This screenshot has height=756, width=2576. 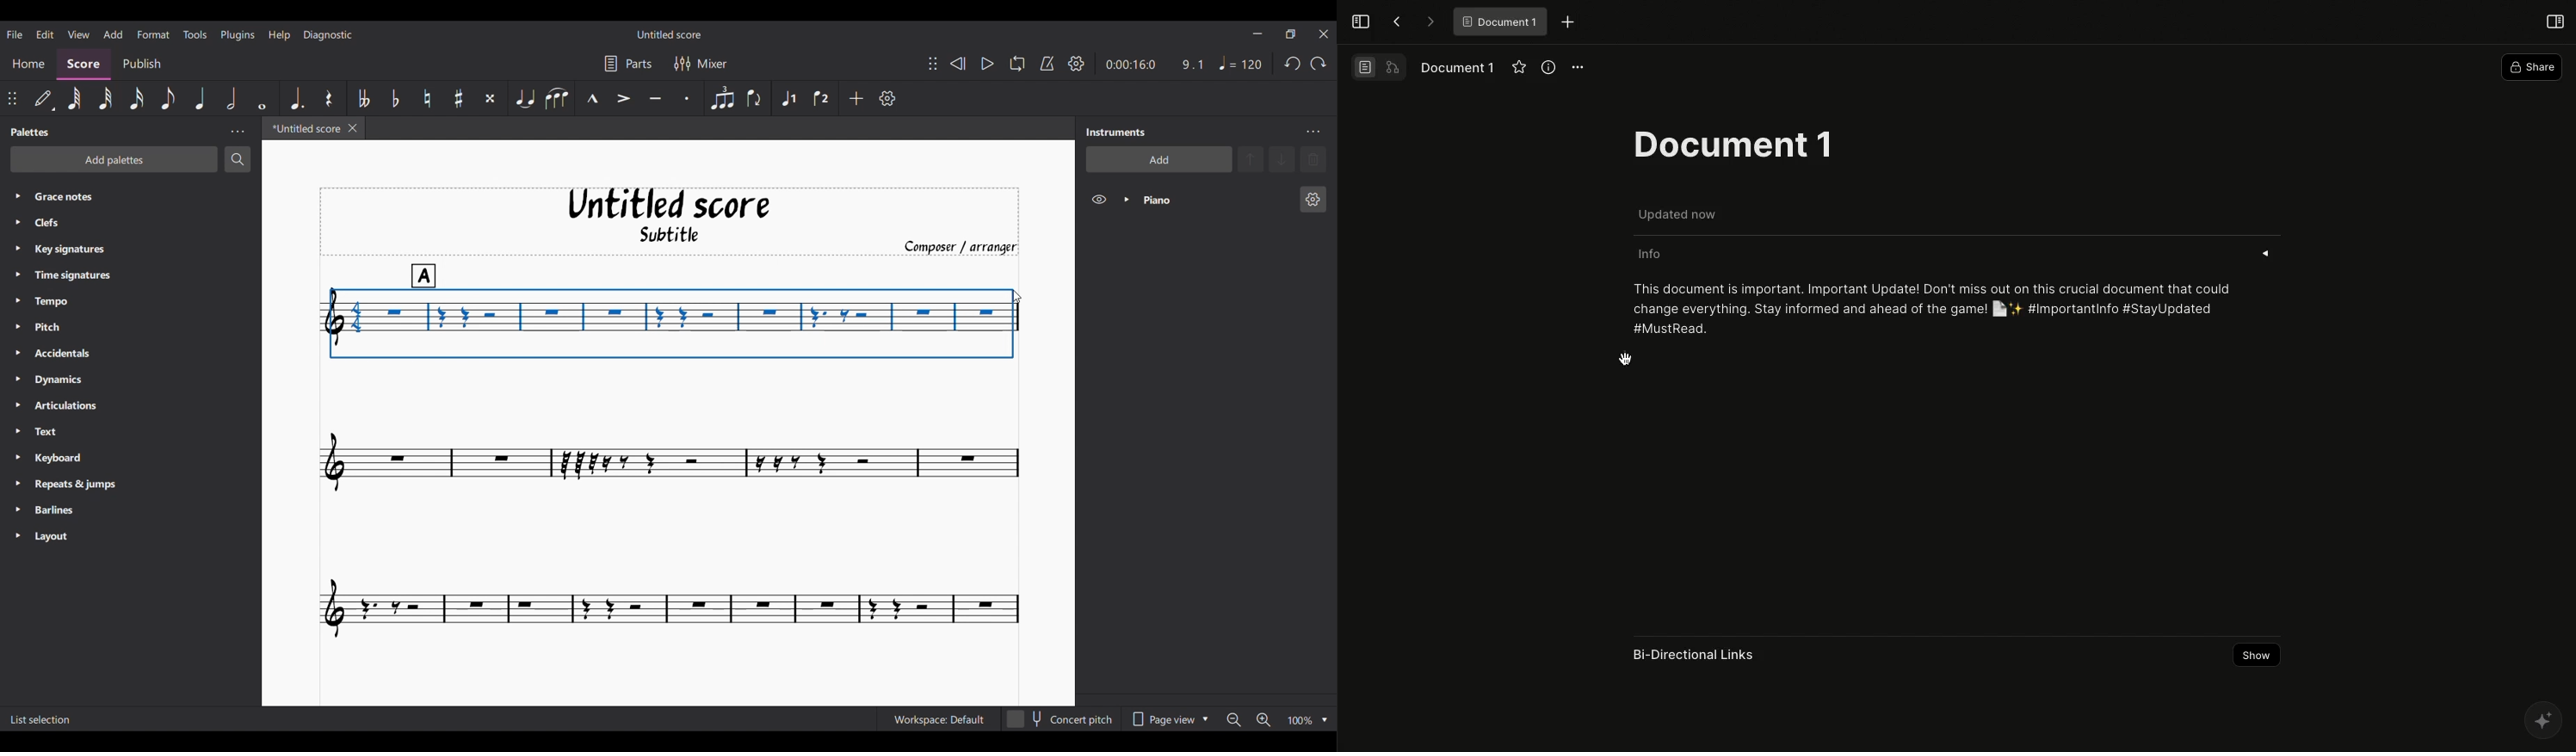 I want to click on Close interface, so click(x=1324, y=34).